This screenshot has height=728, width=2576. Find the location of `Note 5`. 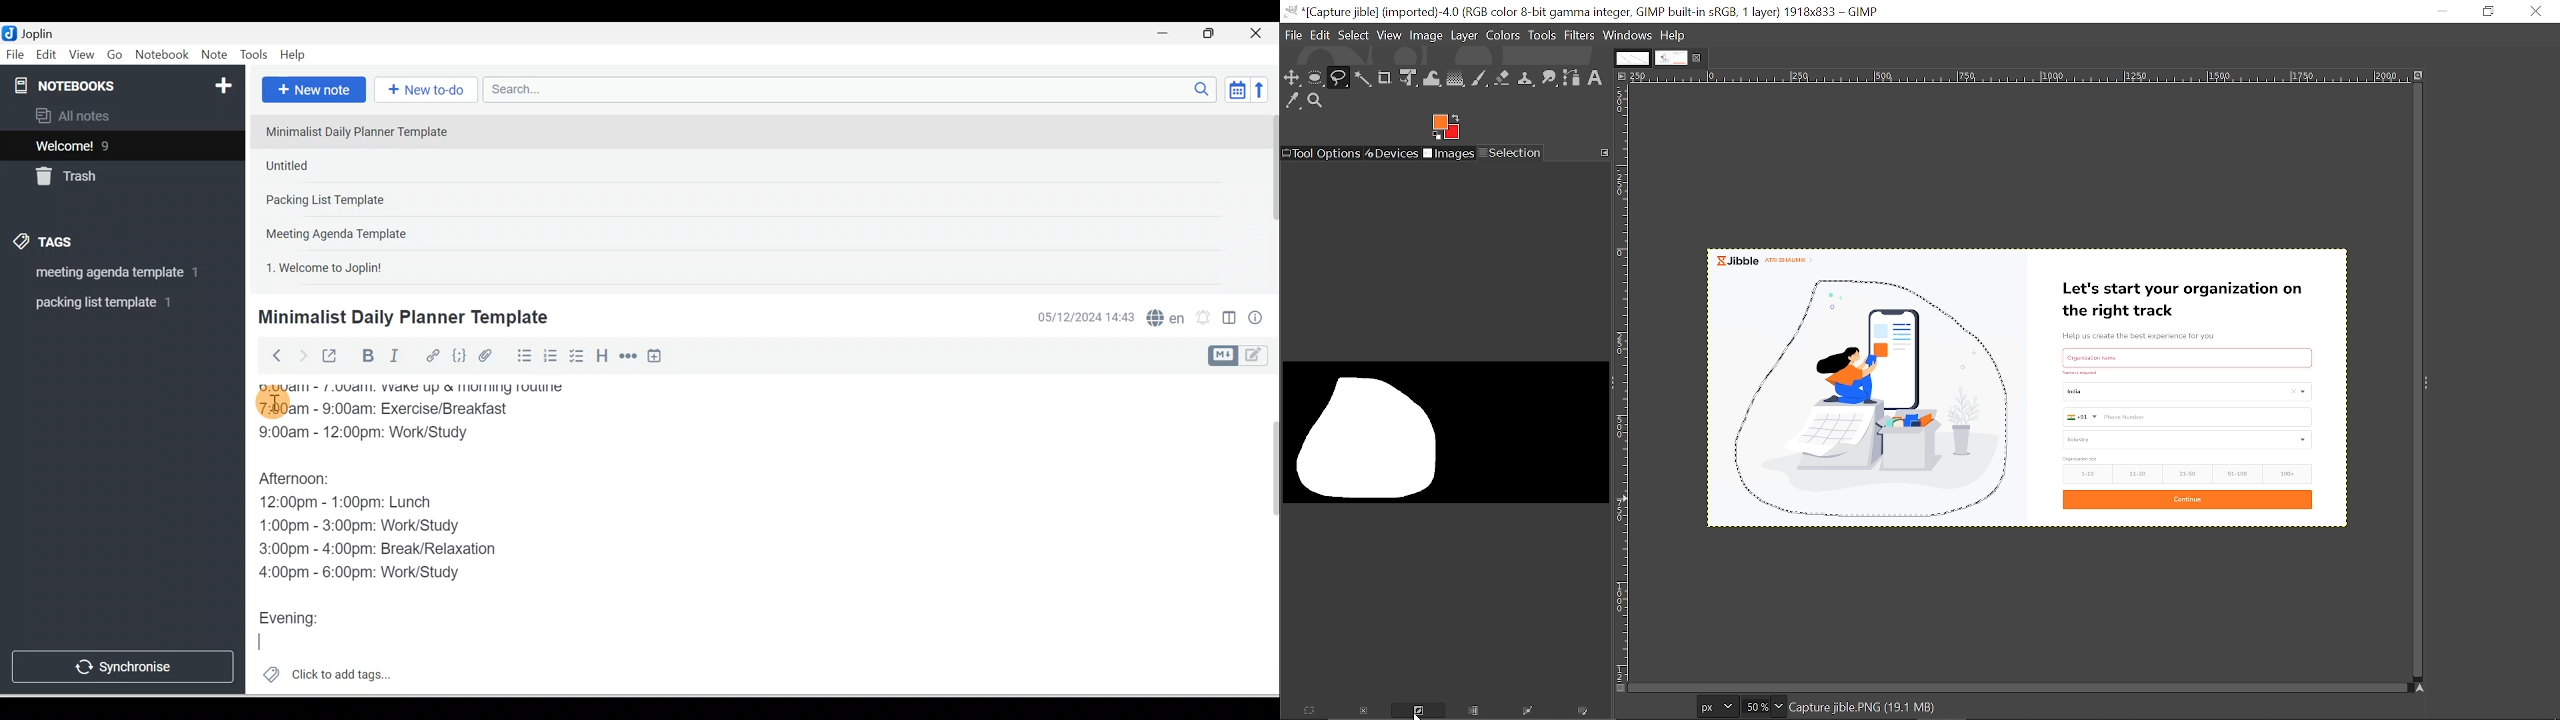

Note 5 is located at coordinates (373, 266).